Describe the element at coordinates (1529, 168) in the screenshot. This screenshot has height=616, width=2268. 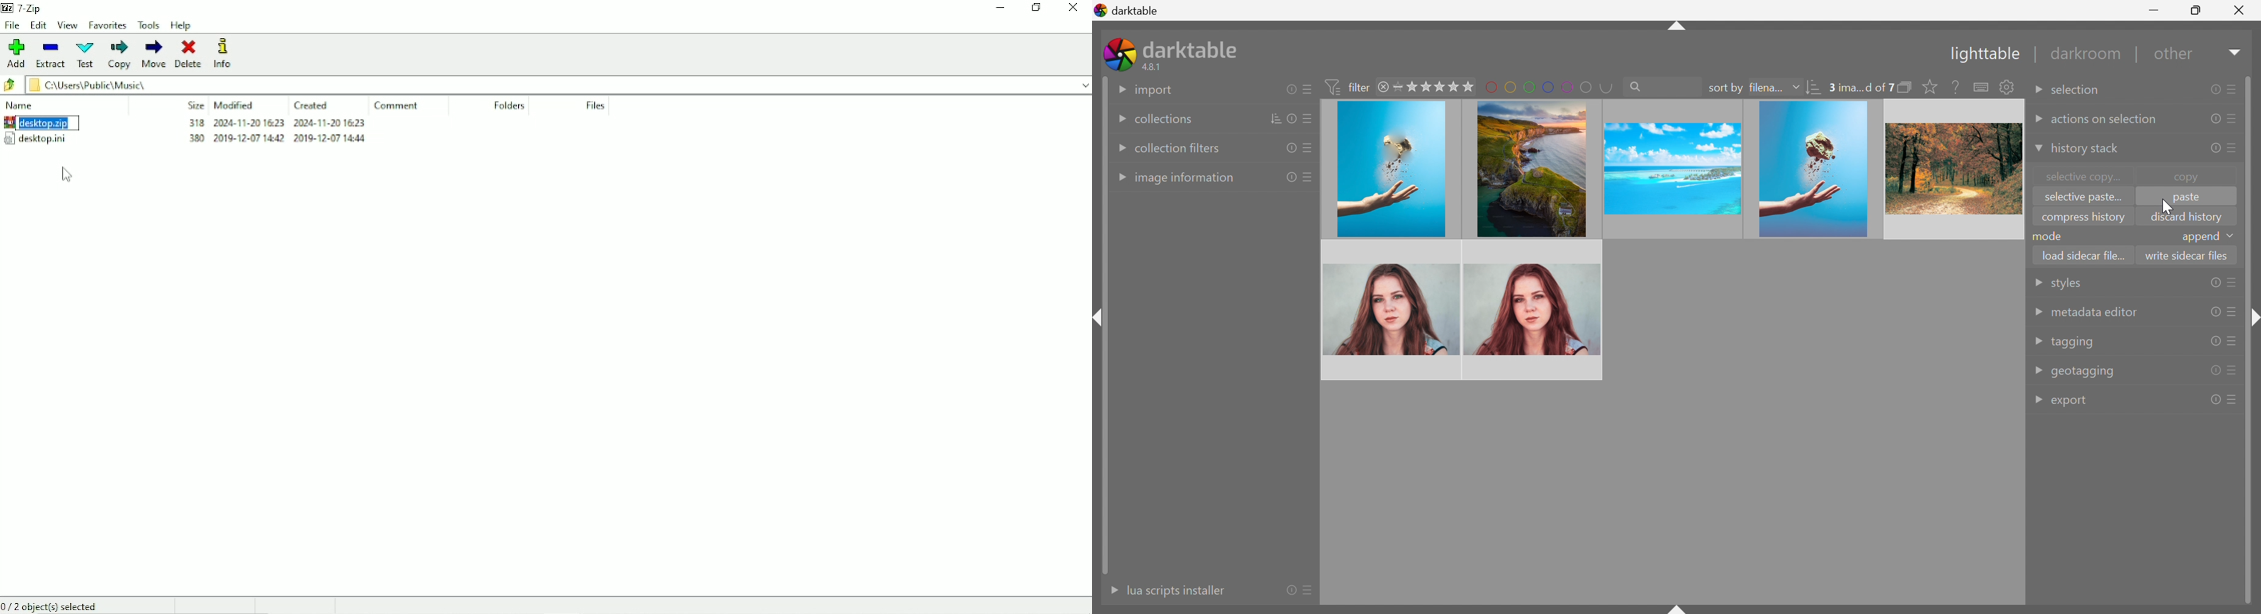
I see `image` at that location.